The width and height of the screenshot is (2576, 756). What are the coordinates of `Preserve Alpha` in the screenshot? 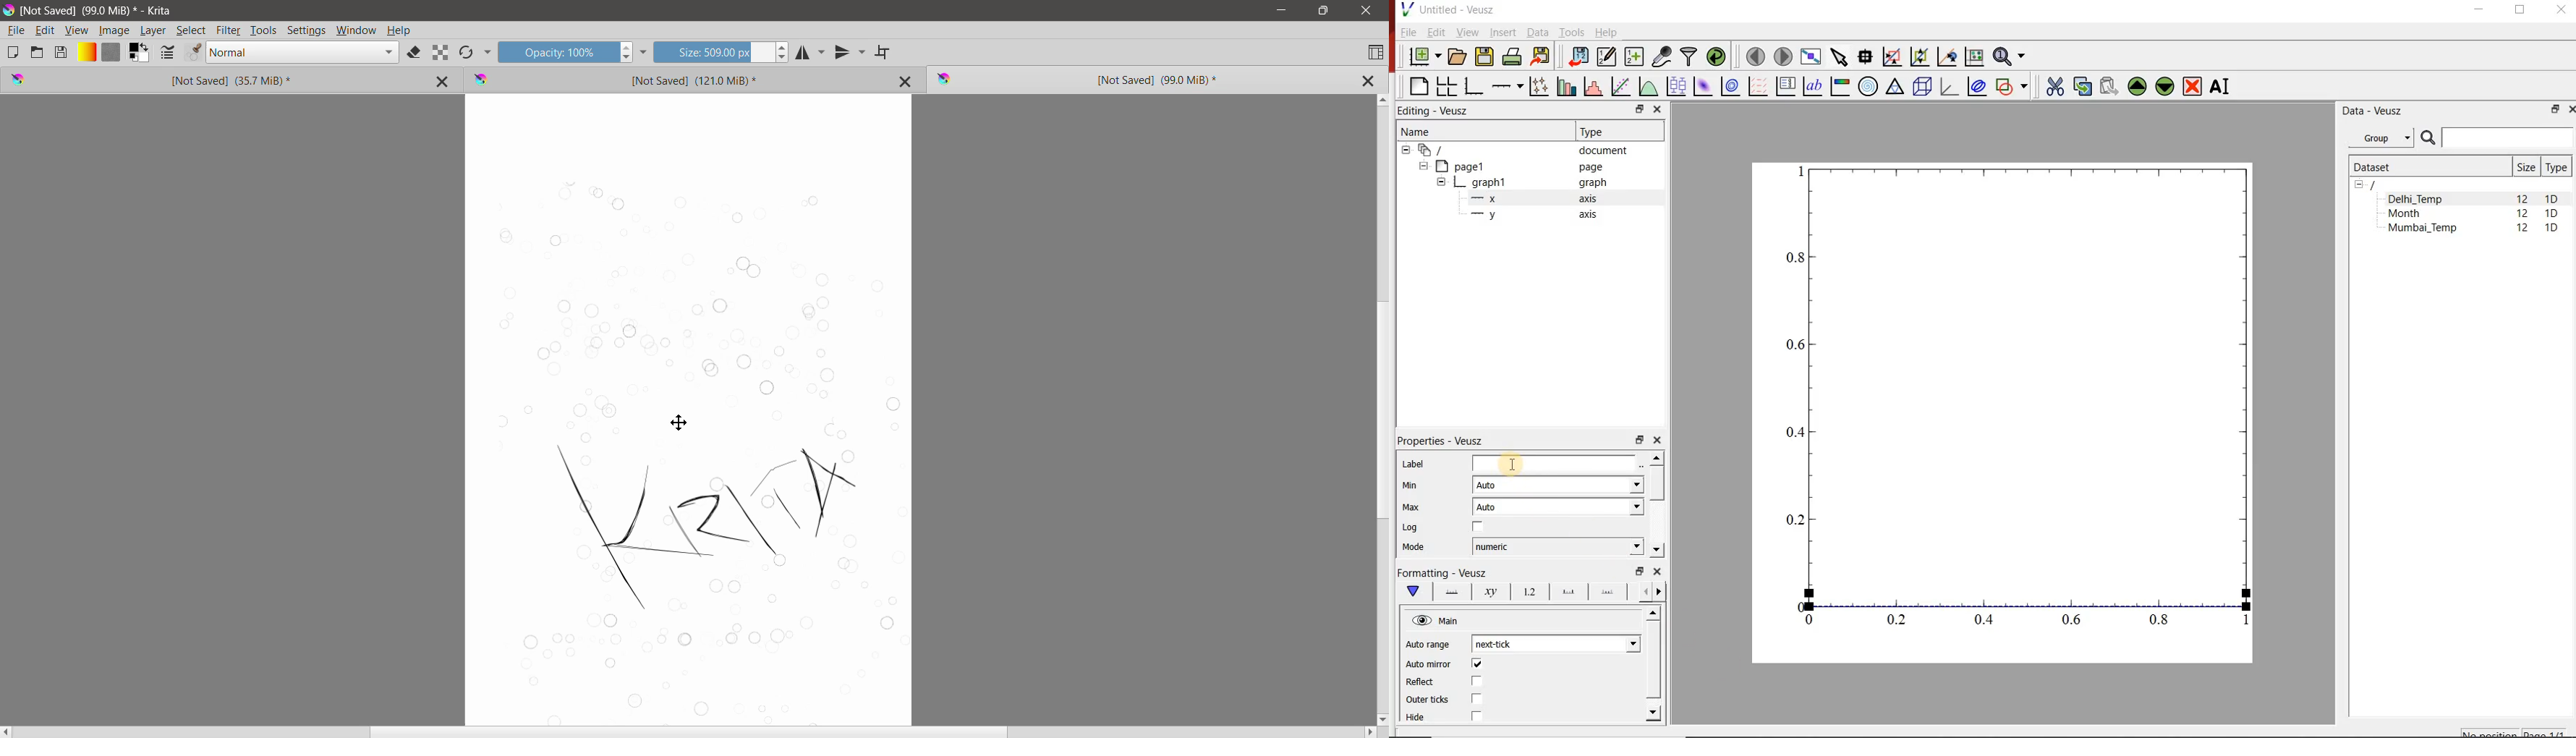 It's located at (441, 53).